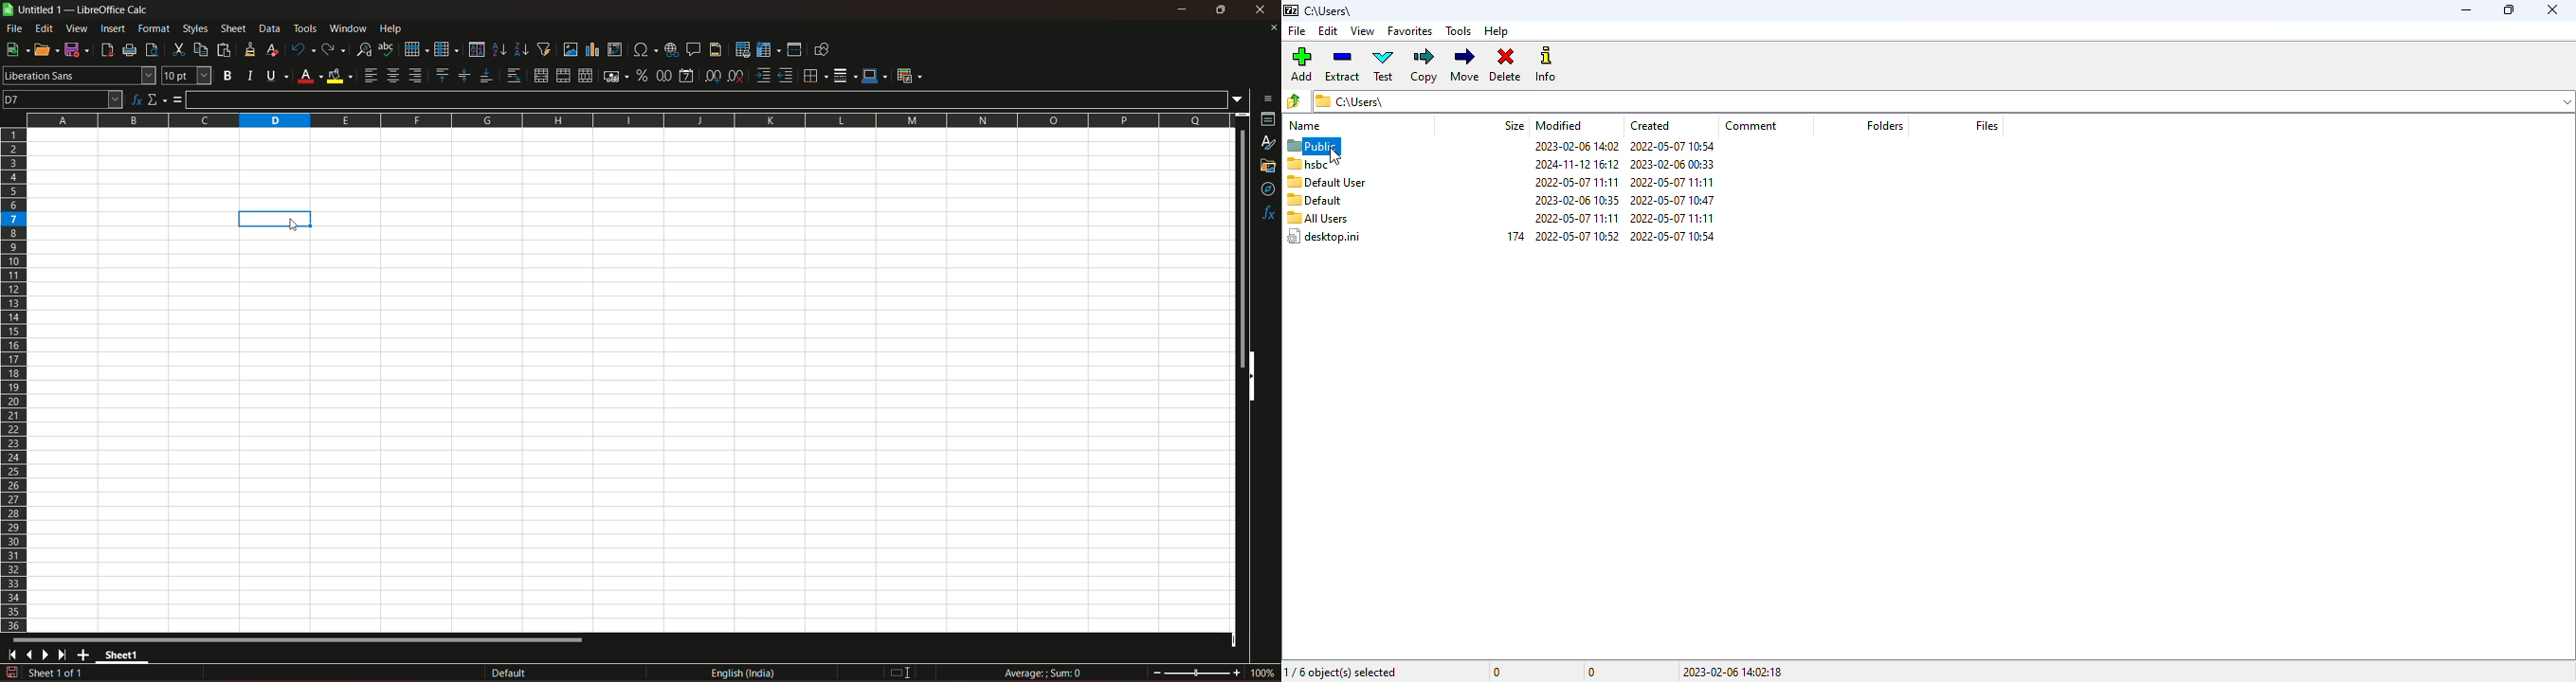  I want to click on view, so click(1362, 31).